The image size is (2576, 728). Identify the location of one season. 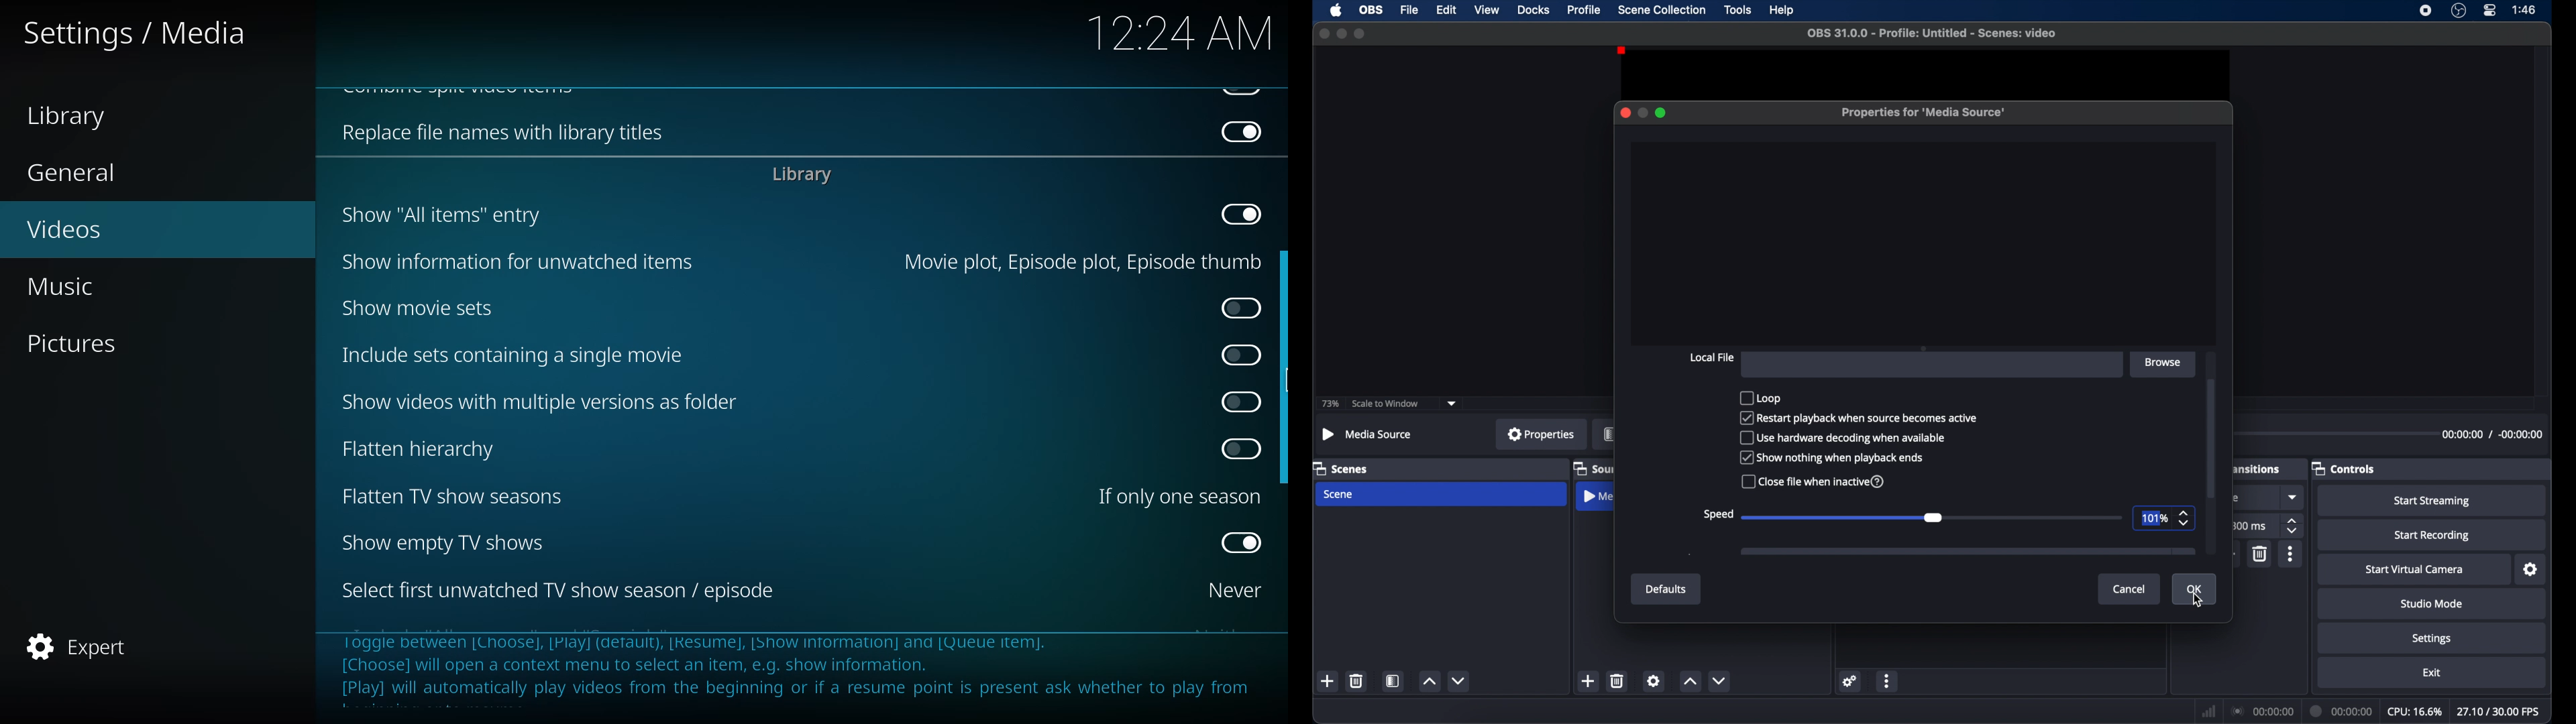
(1178, 495).